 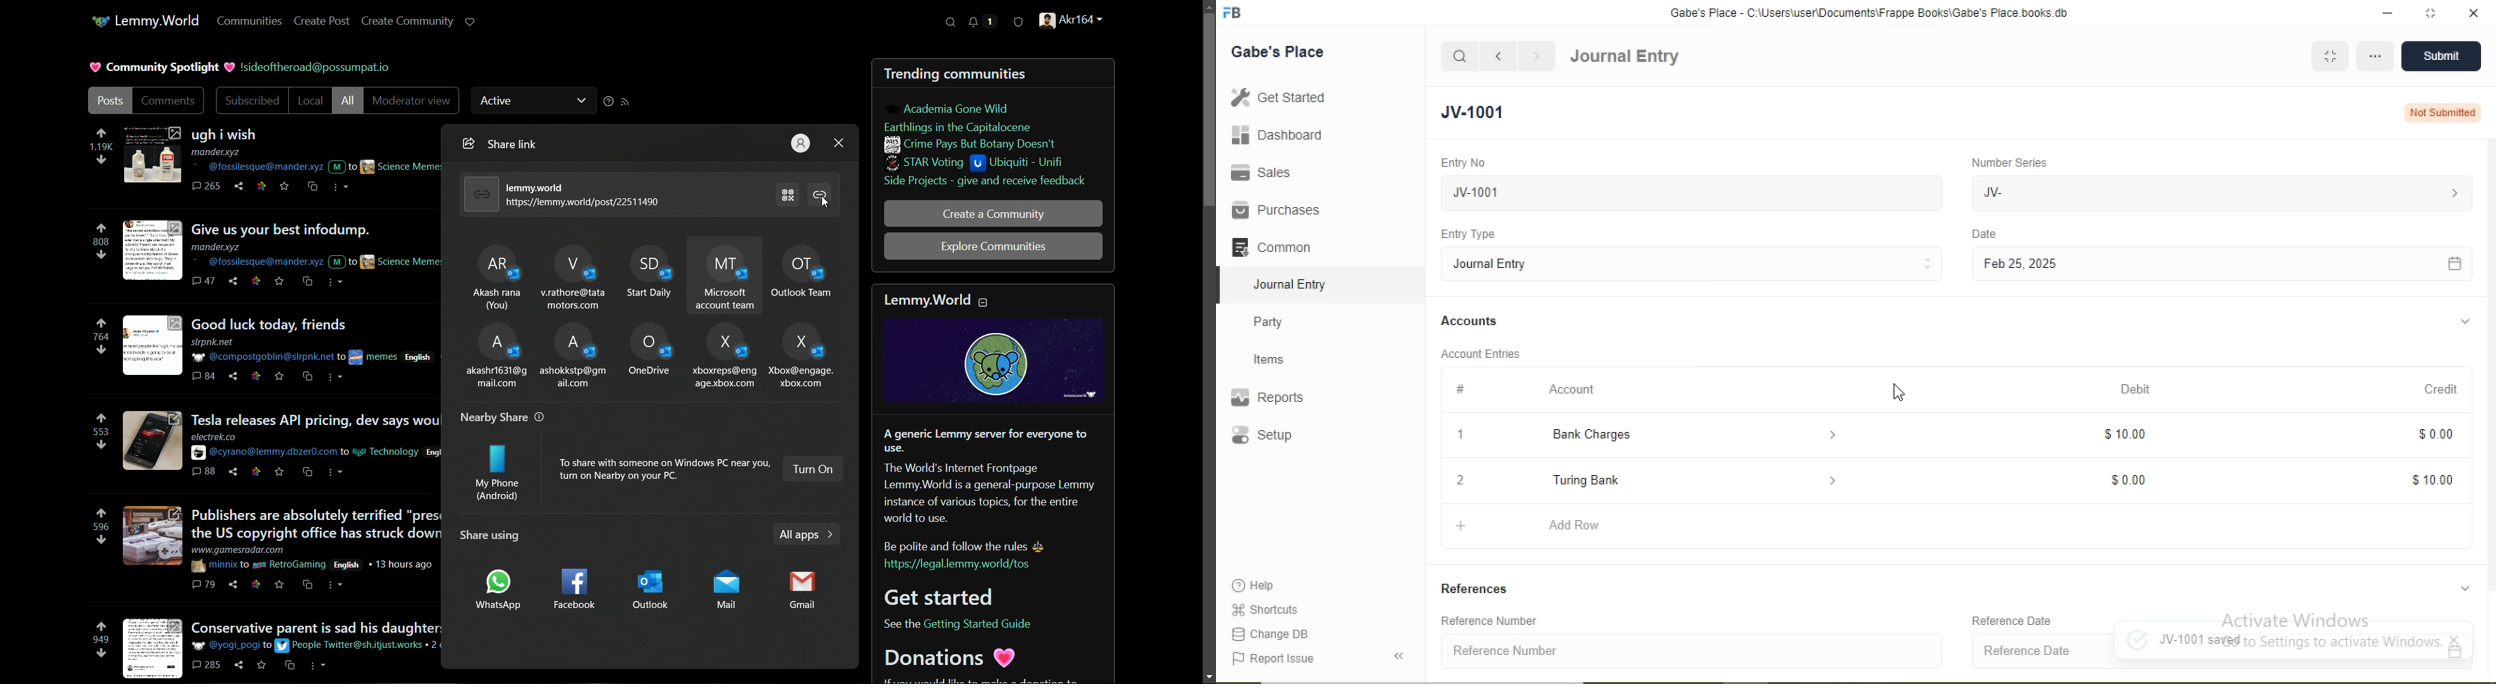 What do you see at coordinates (1686, 481) in the screenshot?
I see `Turing Bank` at bounding box center [1686, 481].